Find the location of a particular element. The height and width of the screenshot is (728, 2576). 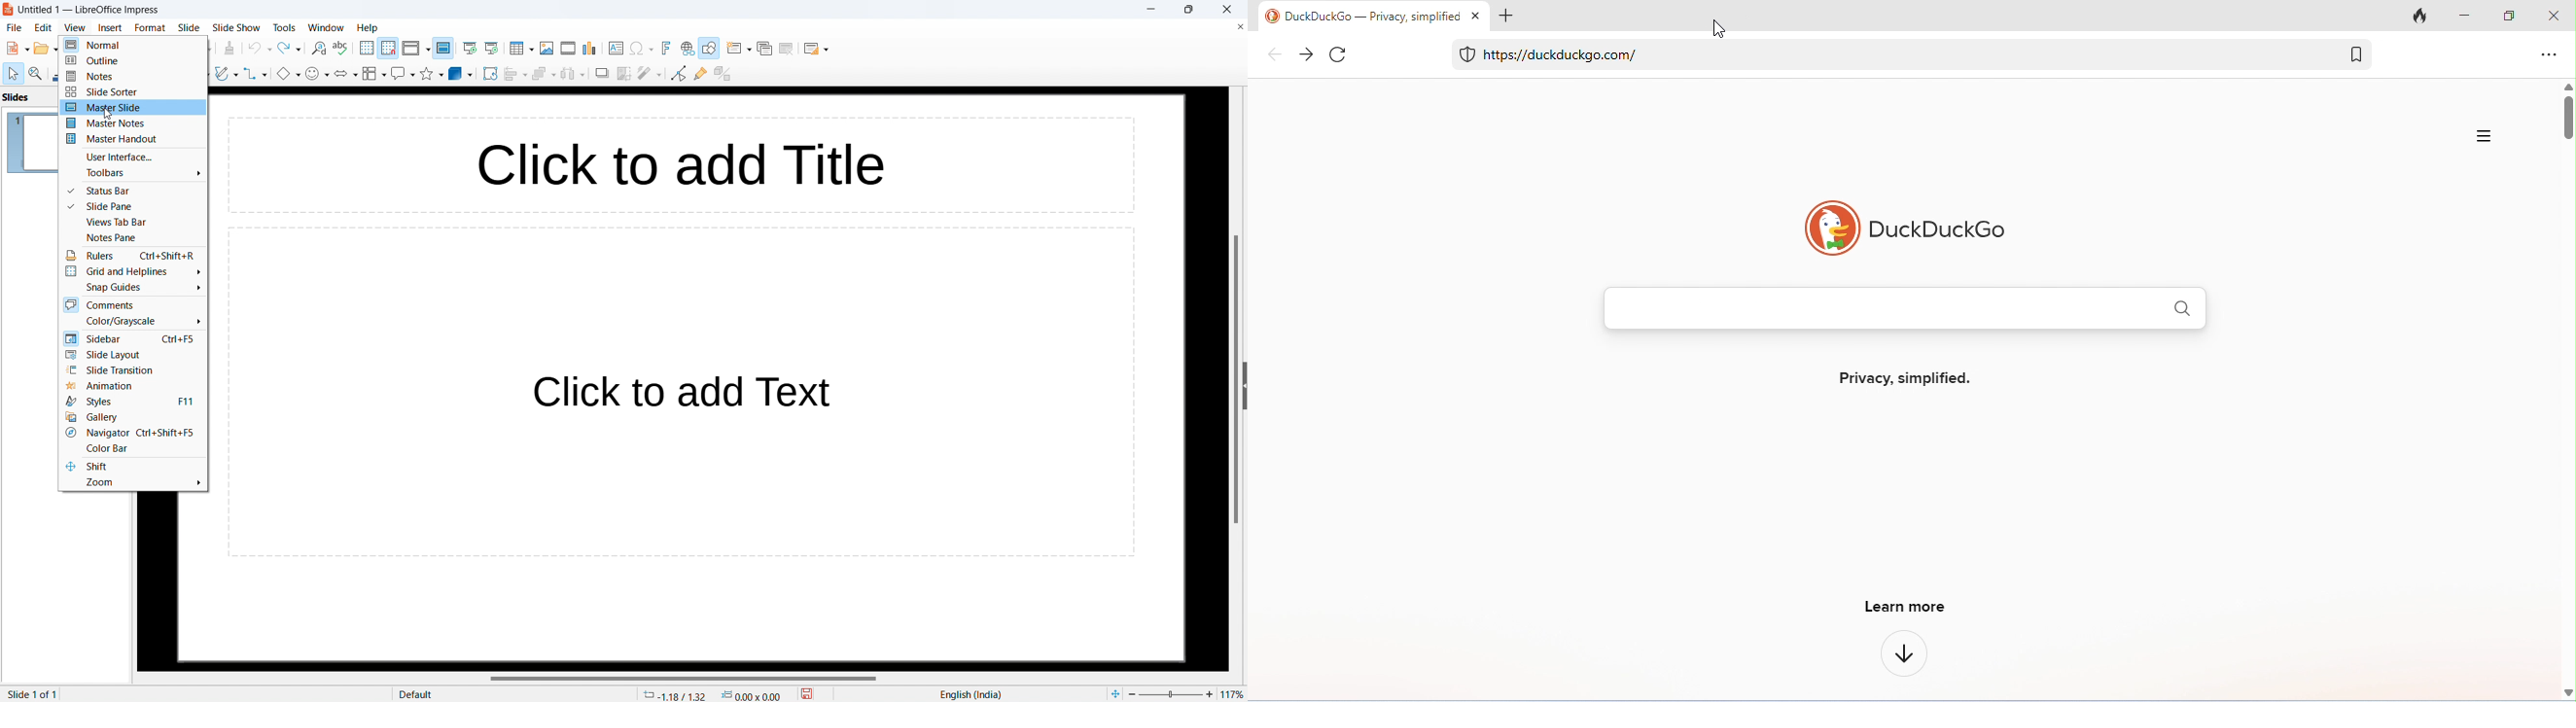

comments is located at coordinates (133, 304).